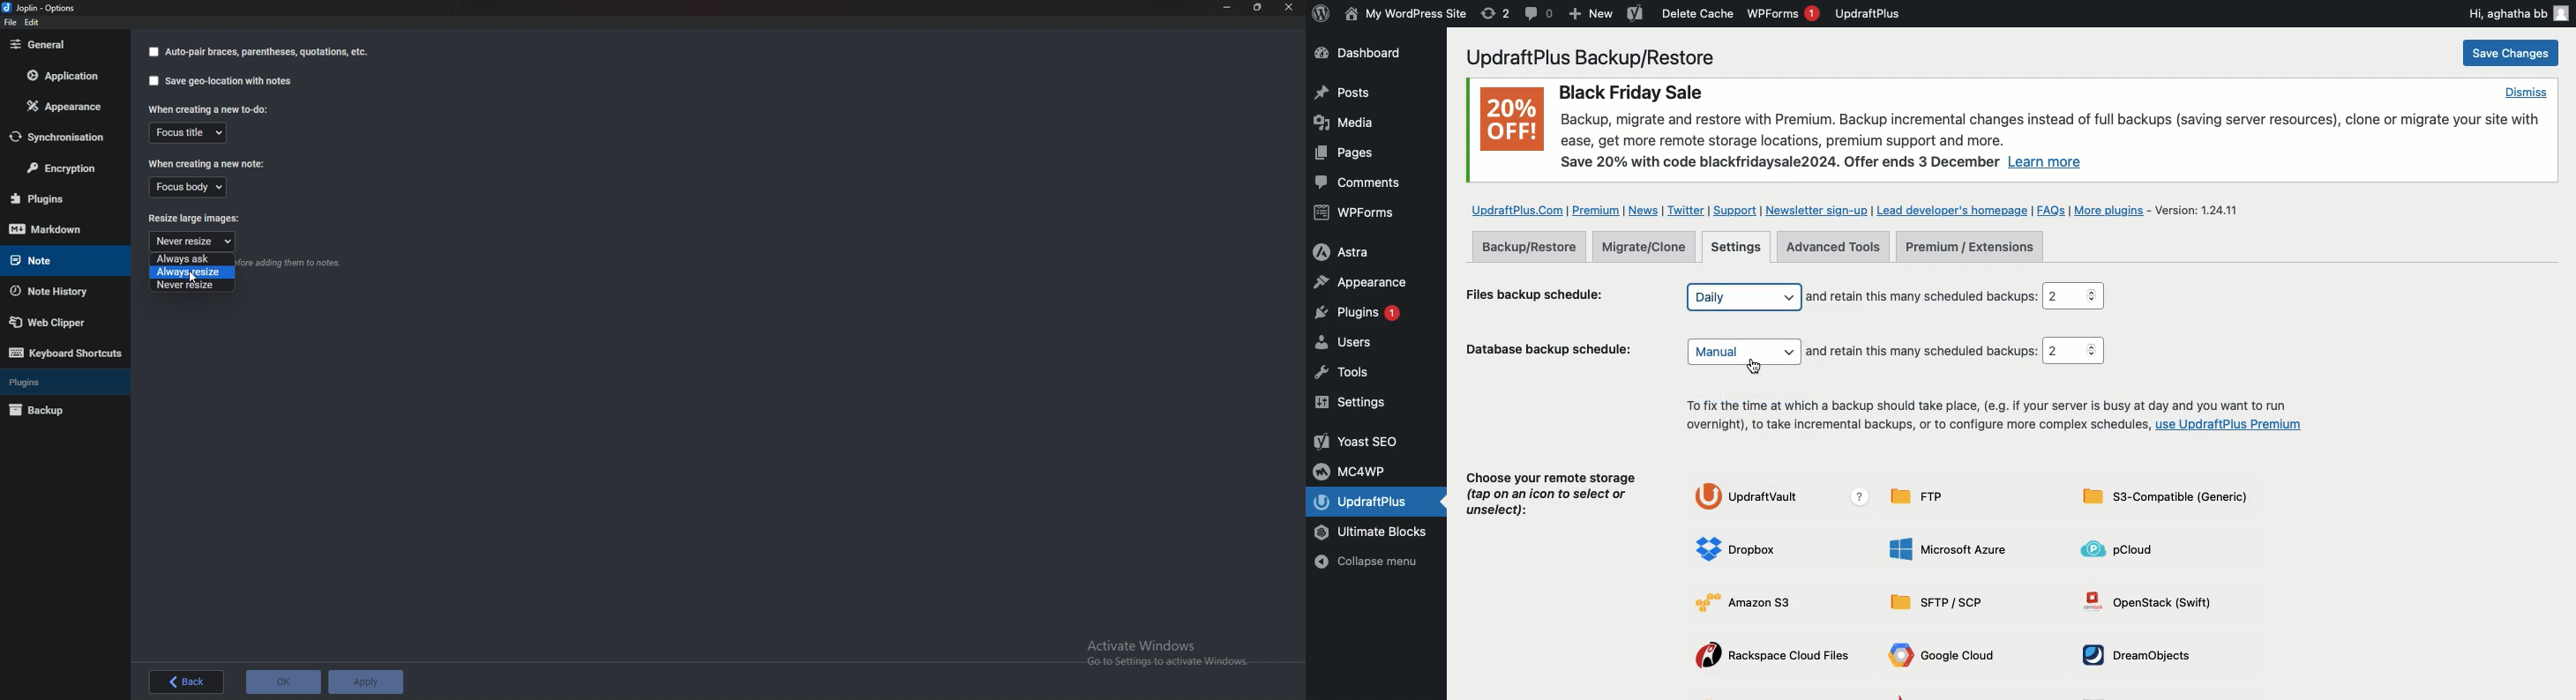  Describe the element at coordinates (192, 273) in the screenshot. I see `Always resize` at that location.